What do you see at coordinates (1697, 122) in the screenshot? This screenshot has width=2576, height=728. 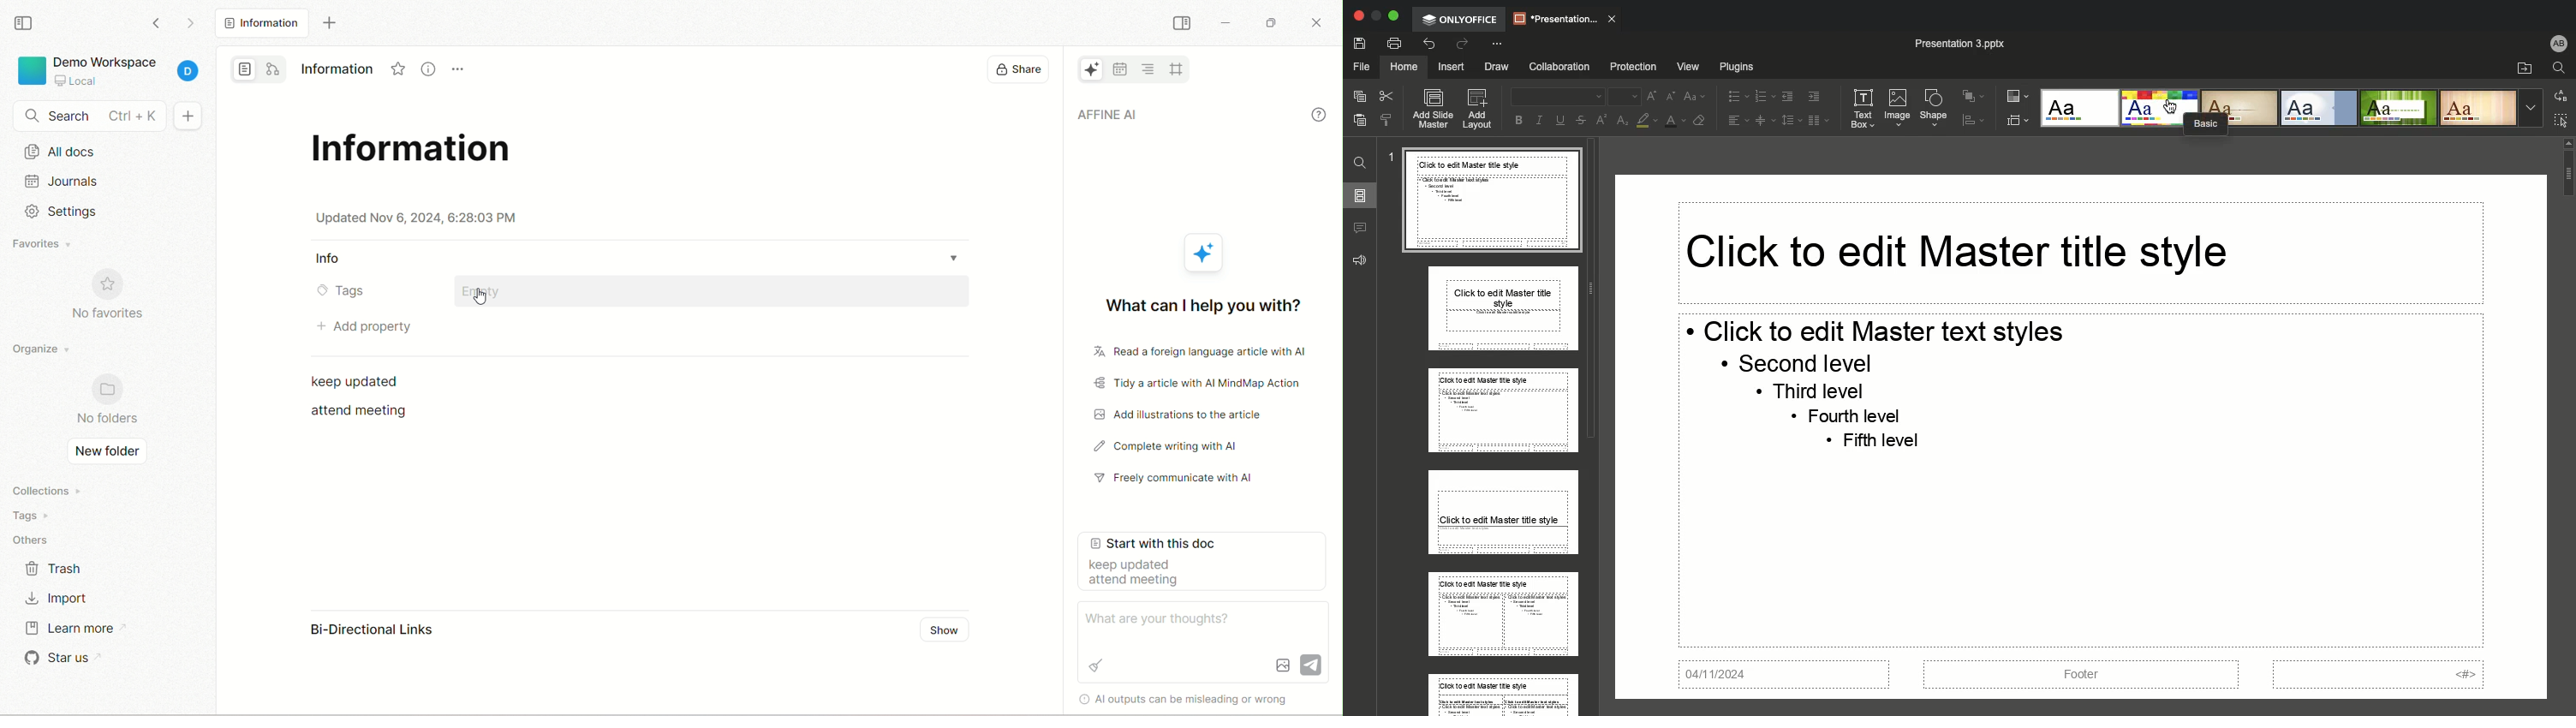 I see `Clear style` at bounding box center [1697, 122].